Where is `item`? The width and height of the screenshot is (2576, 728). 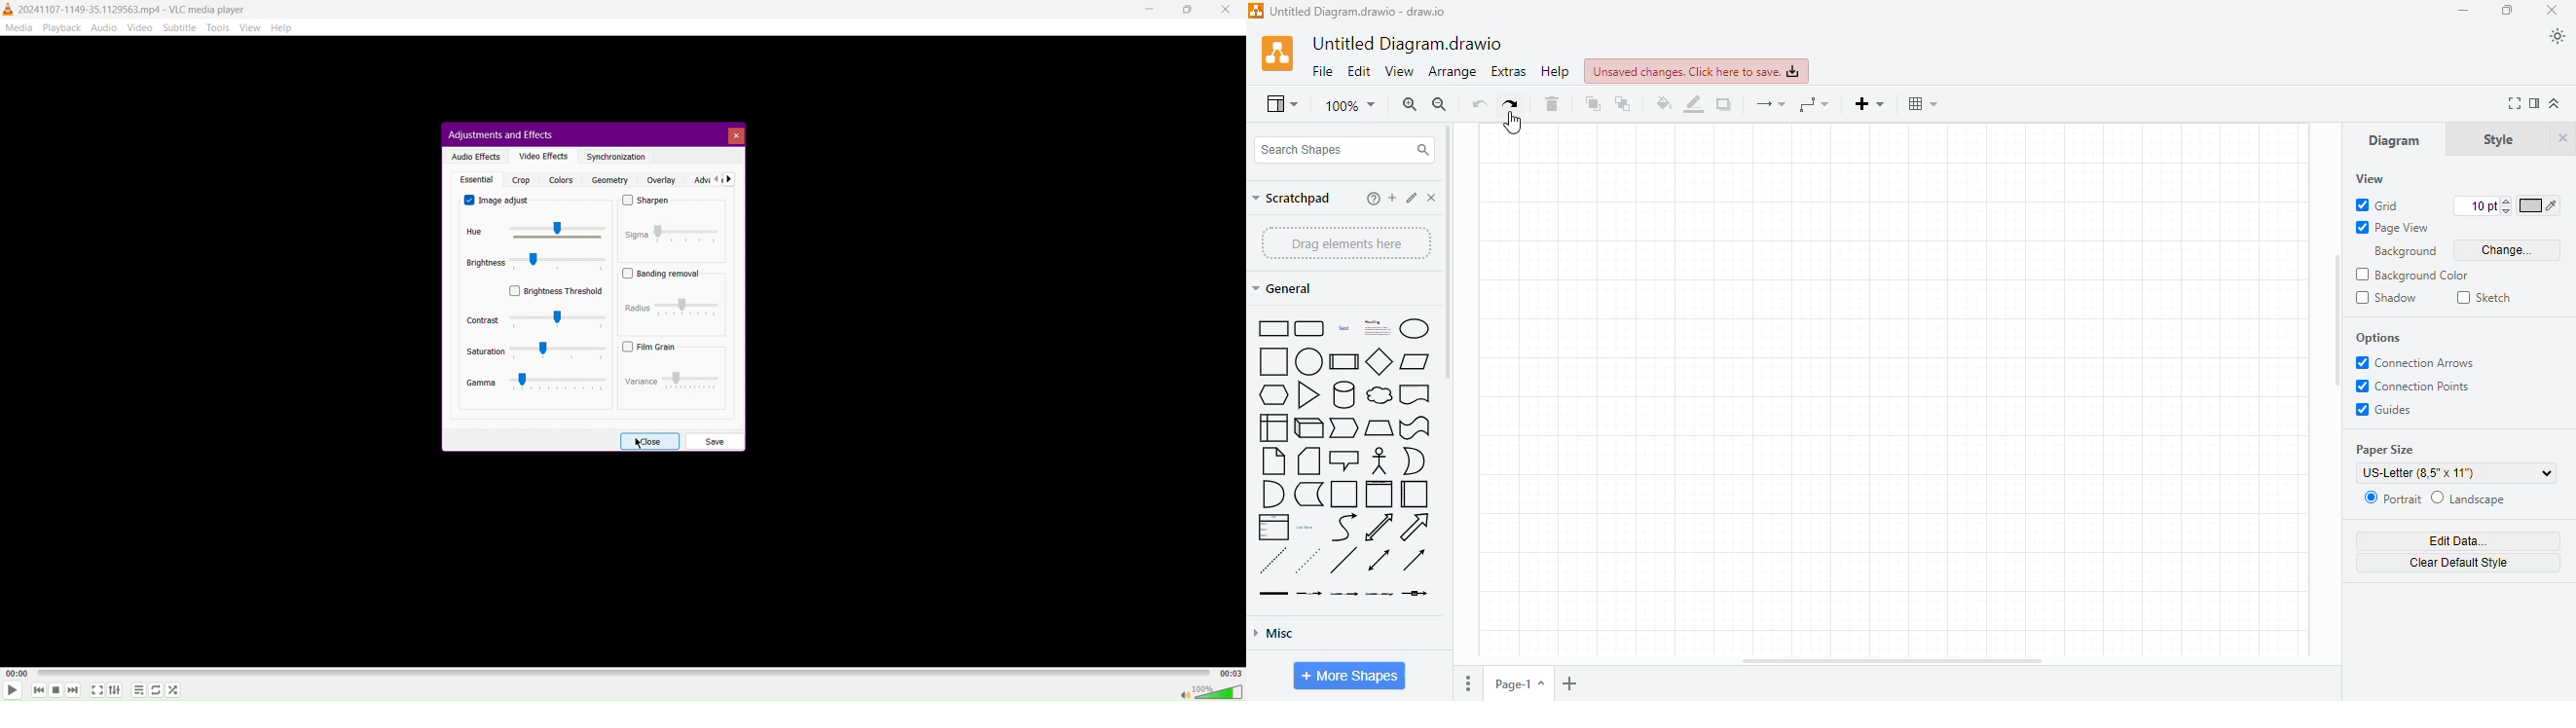 item is located at coordinates (1413, 197).